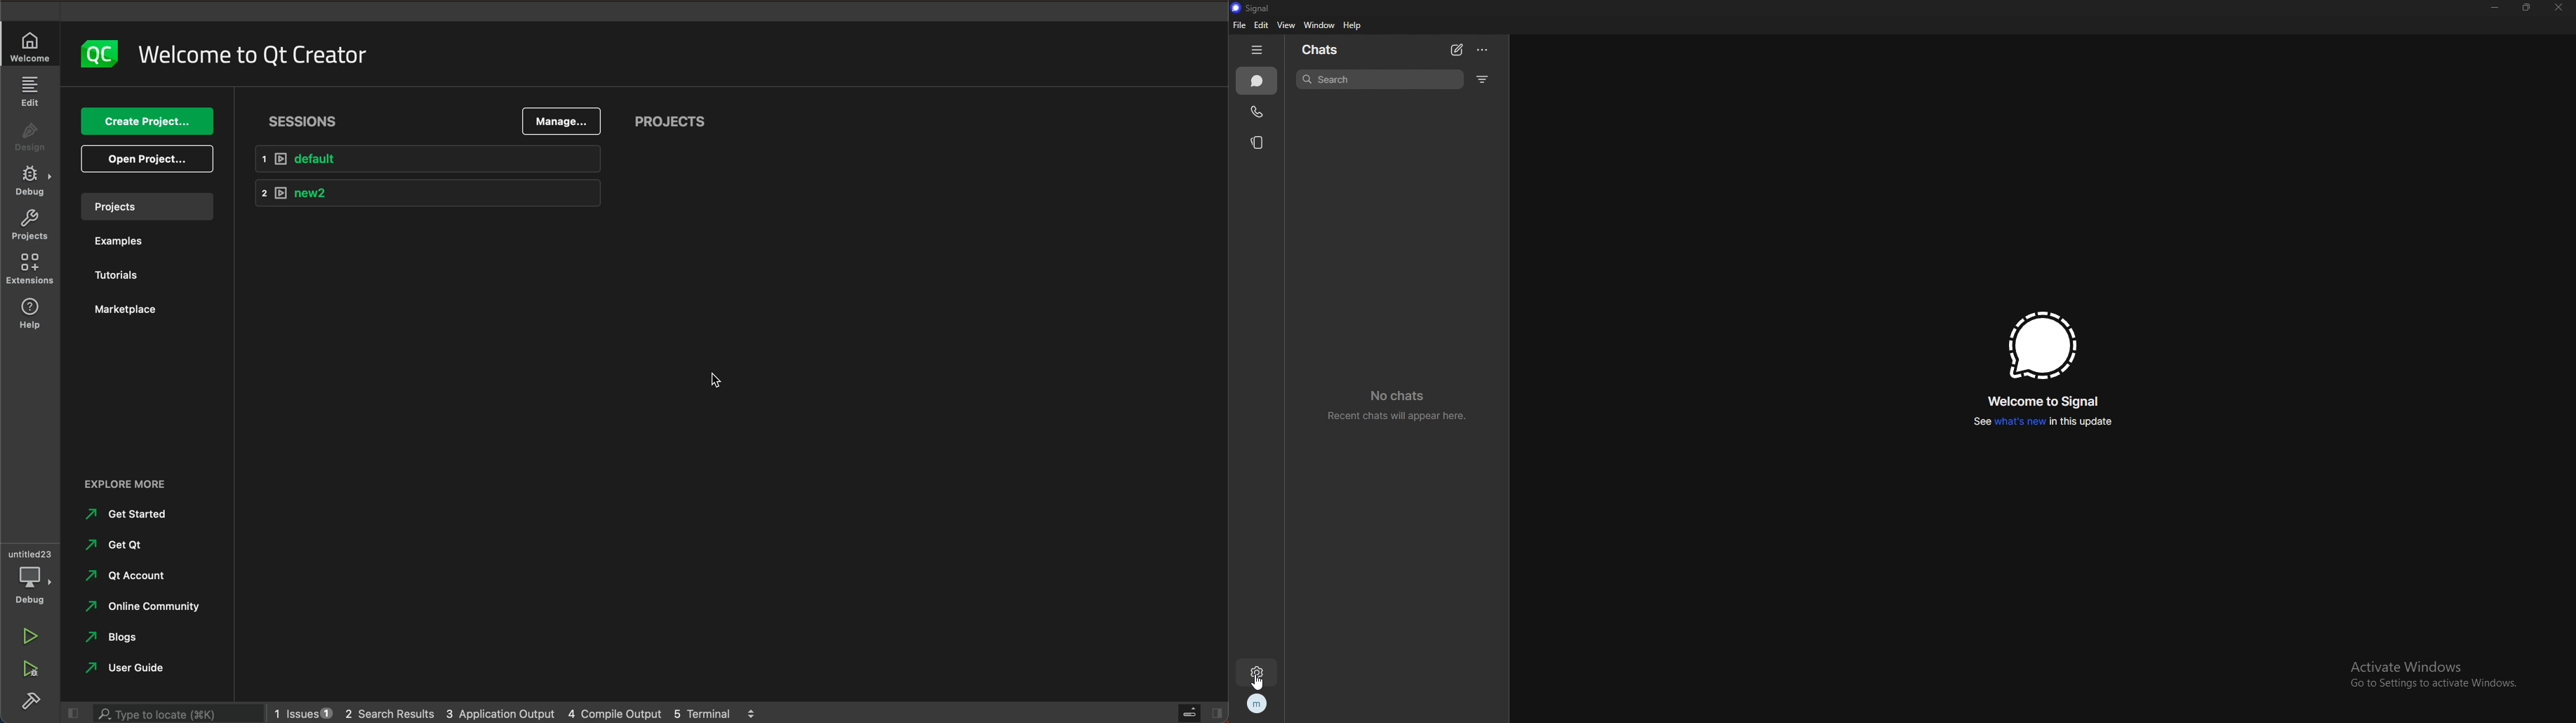 The height and width of the screenshot is (728, 2576). Describe the element at coordinates (2557, 8) in the screenshot. I see `close` at that location.